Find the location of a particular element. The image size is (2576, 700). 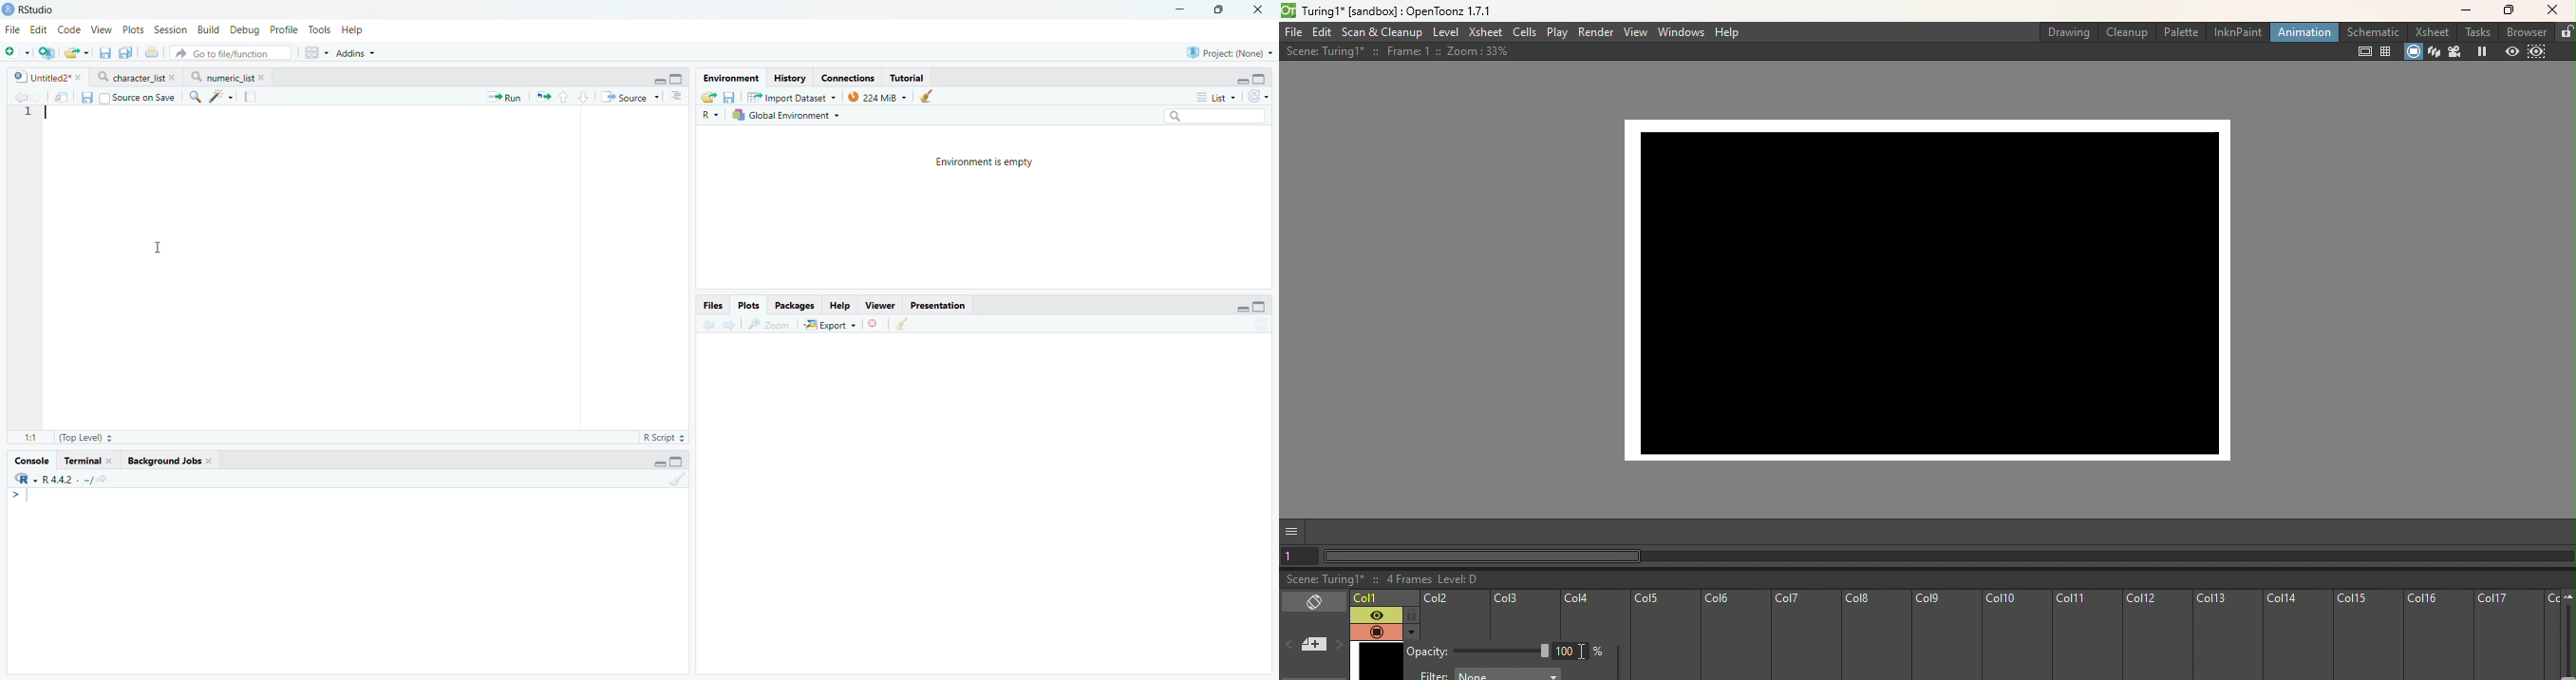

Search is located at coordinates (1215, 115).